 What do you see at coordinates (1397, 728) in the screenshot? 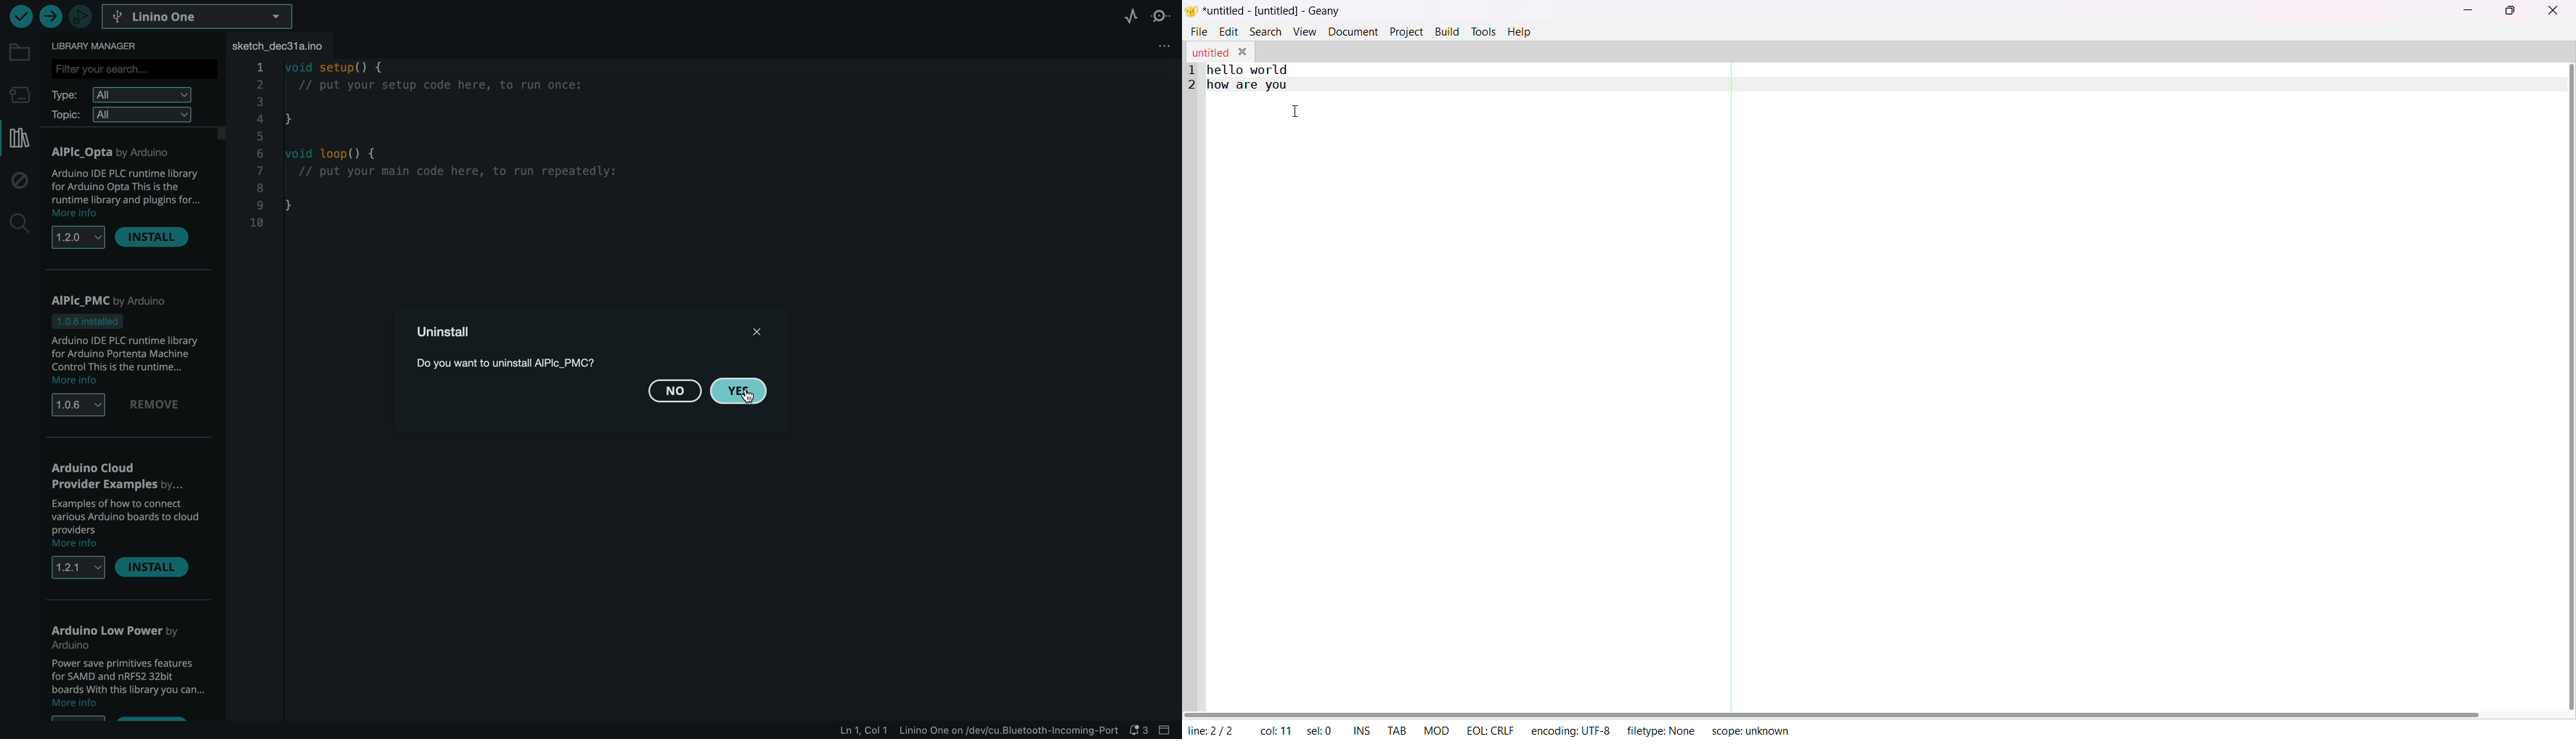
I see `tab` at bounding box center [1397, 728].